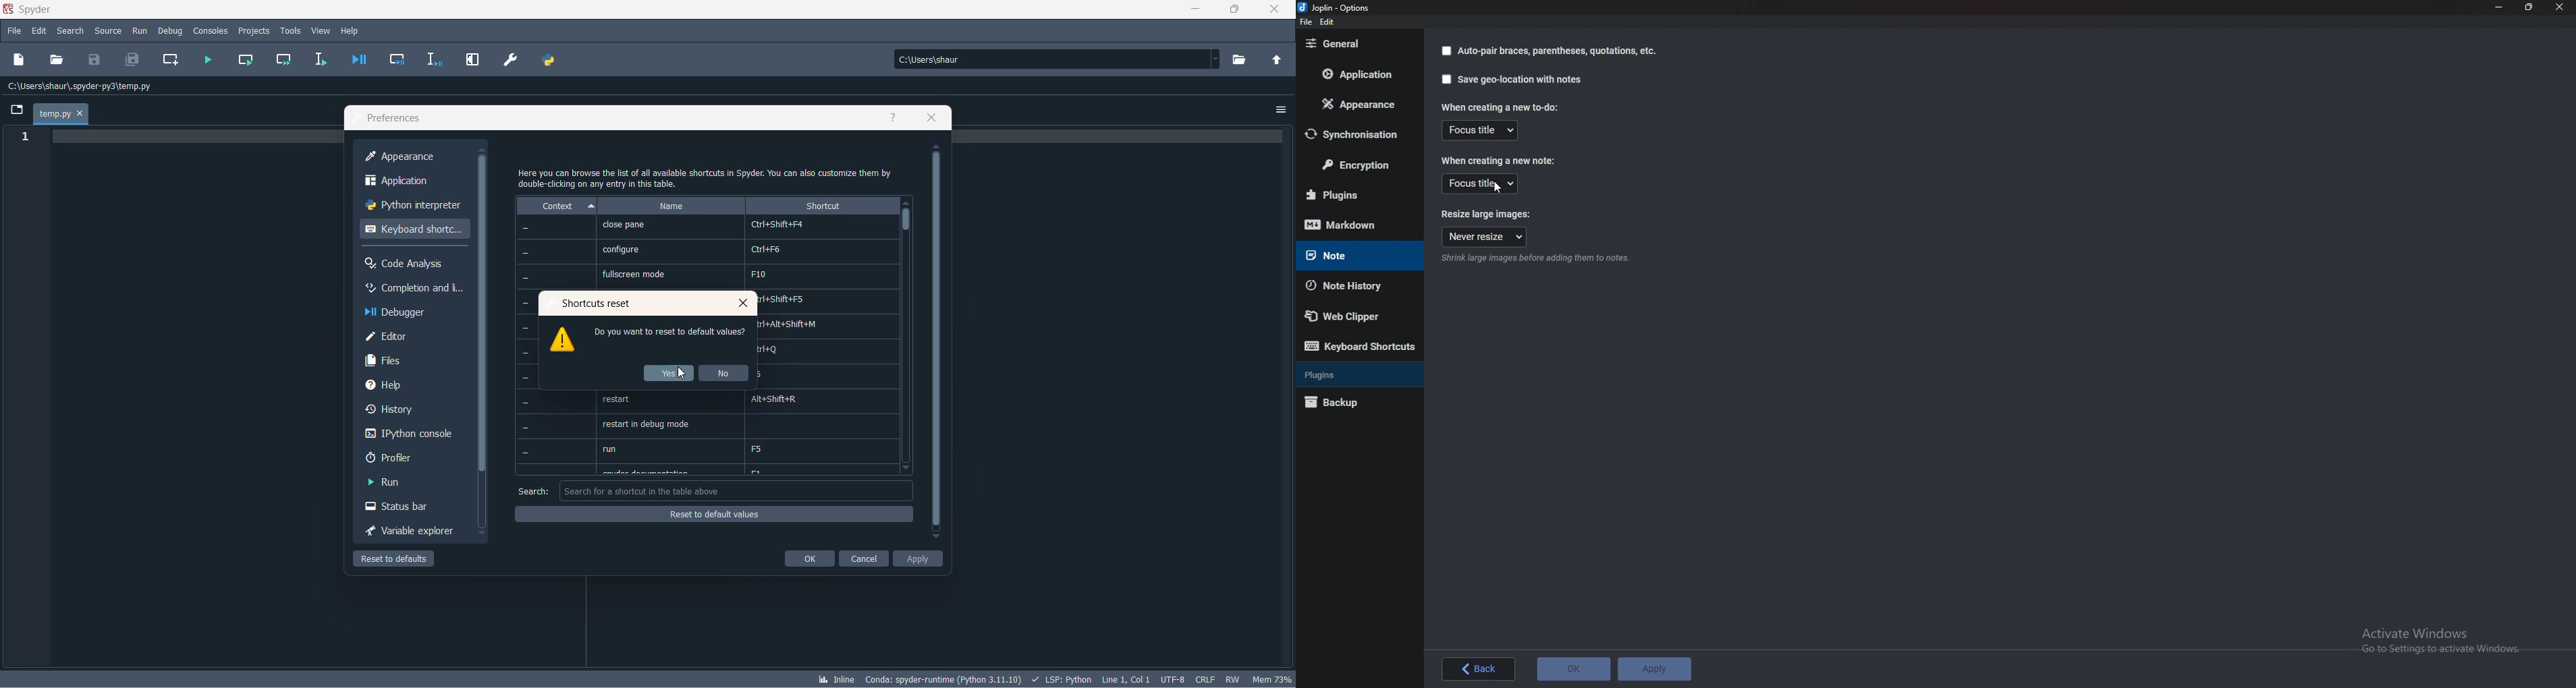  I want to click on ok, so click(809, 558).